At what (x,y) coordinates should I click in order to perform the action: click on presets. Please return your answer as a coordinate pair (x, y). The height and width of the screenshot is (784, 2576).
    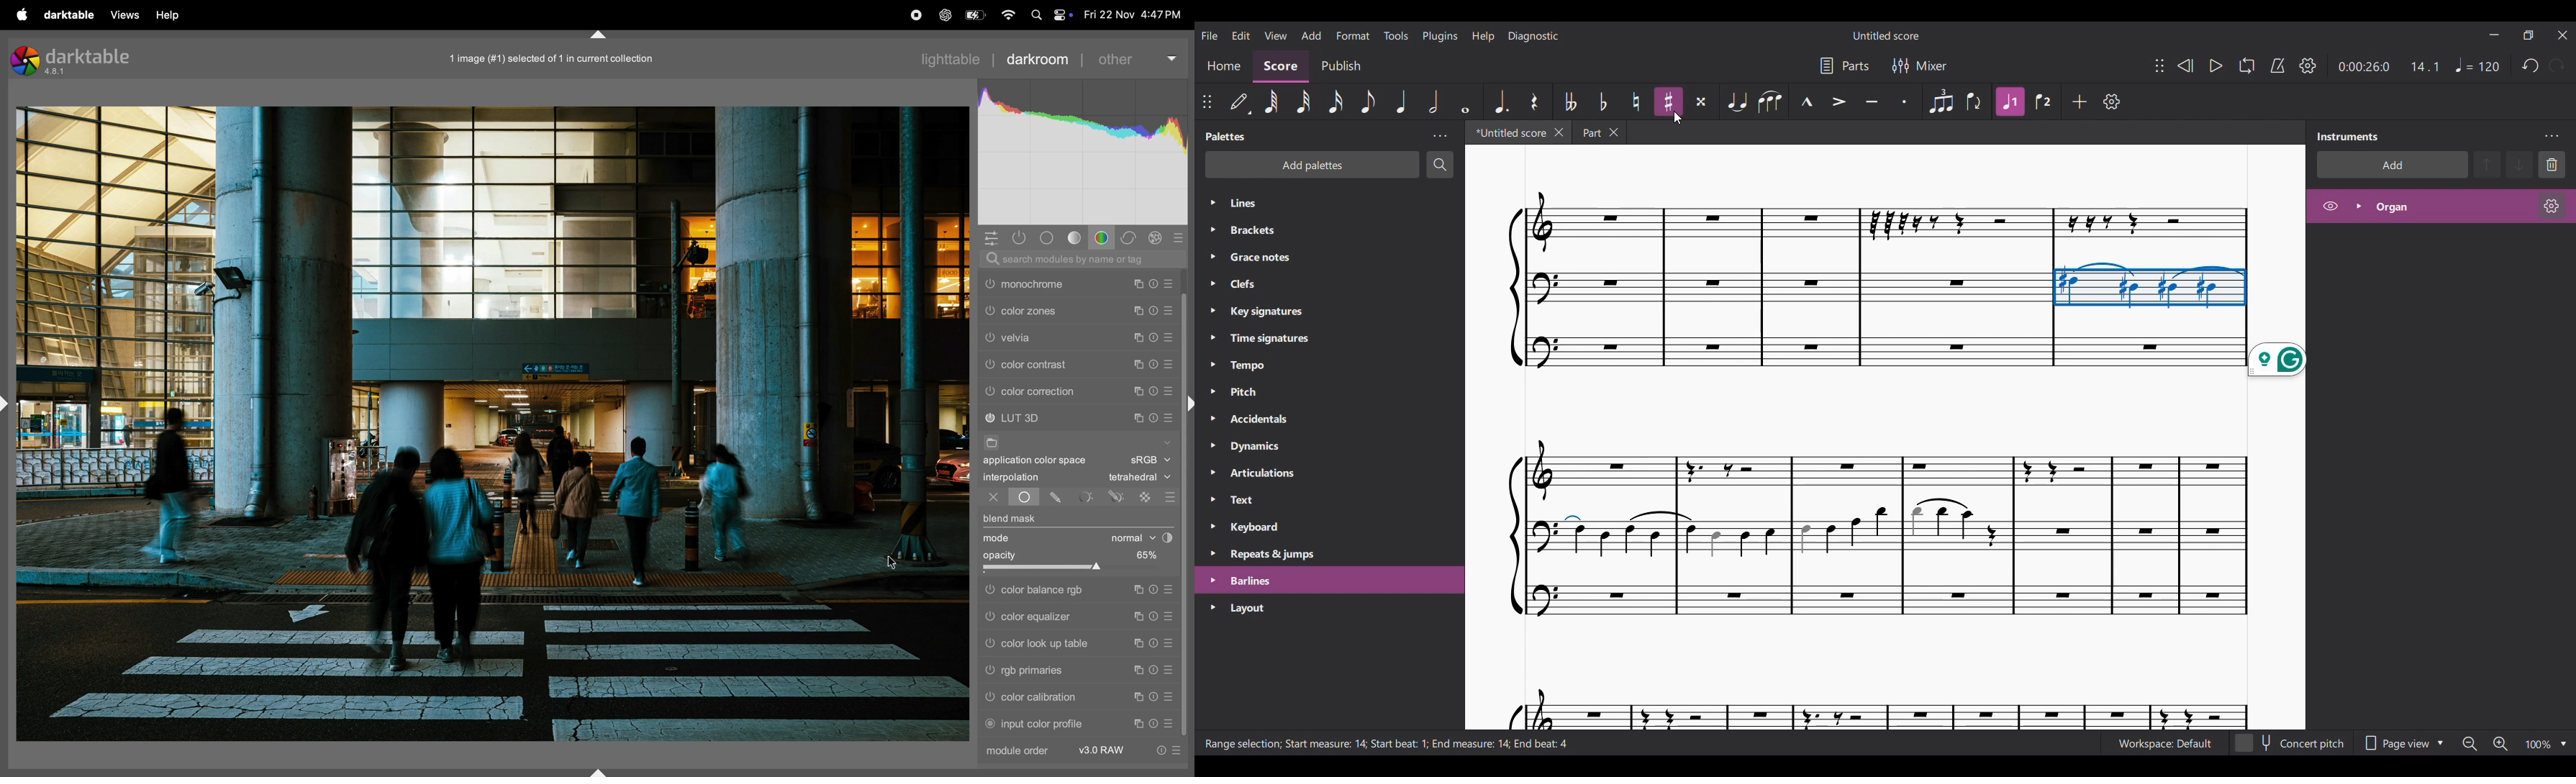
    Looking at the image, I should click on (1169, 671).